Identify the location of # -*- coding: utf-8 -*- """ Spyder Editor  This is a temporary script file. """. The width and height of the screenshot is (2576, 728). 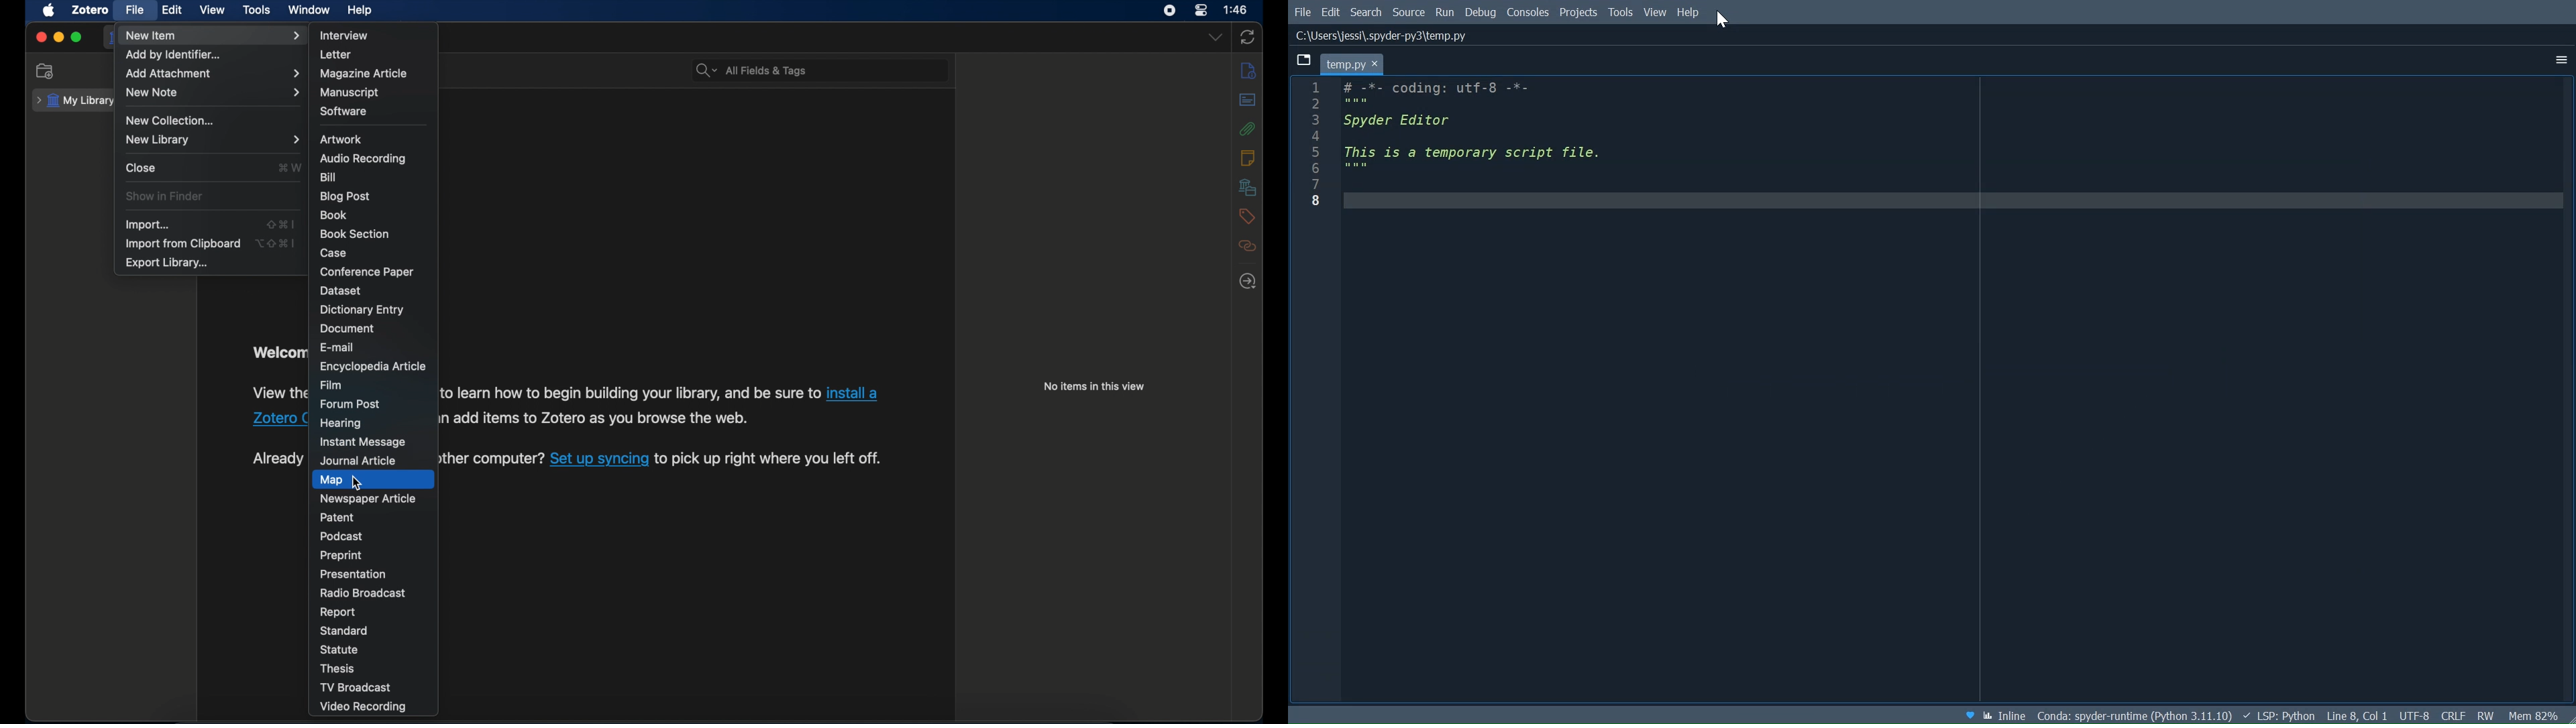
(1948, 392).